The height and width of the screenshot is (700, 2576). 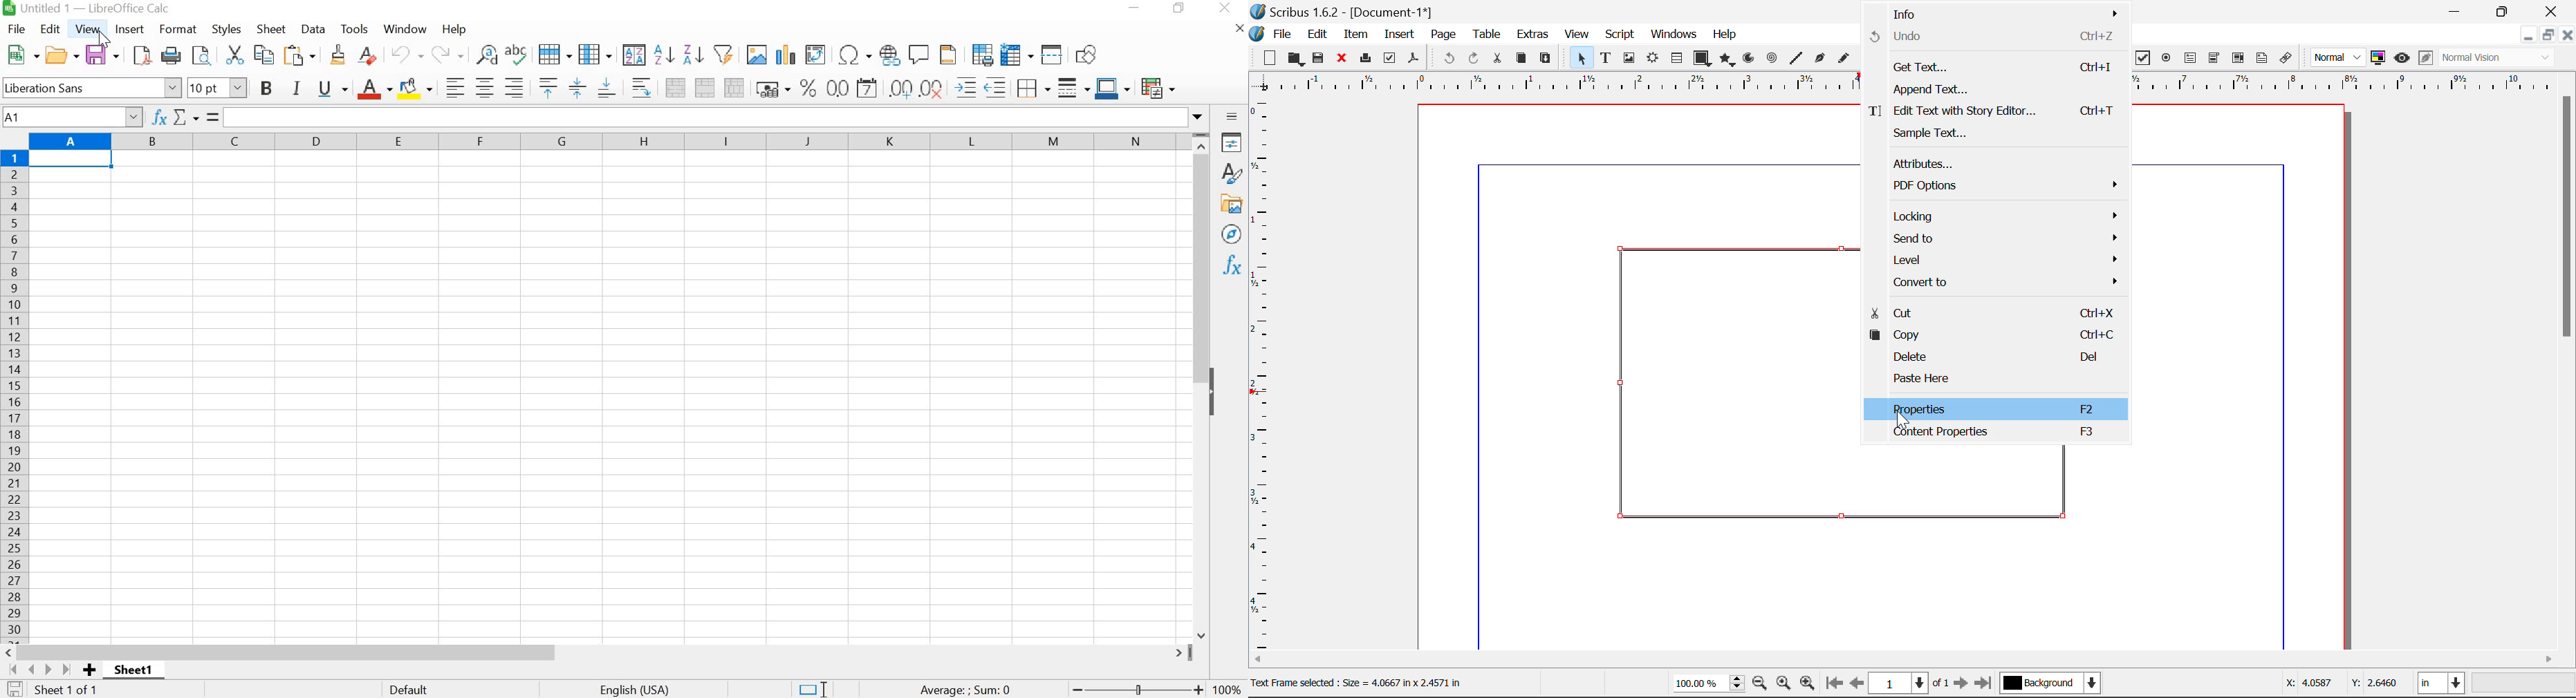 I want to click on BORDERS, so click(x=1031, y=89).